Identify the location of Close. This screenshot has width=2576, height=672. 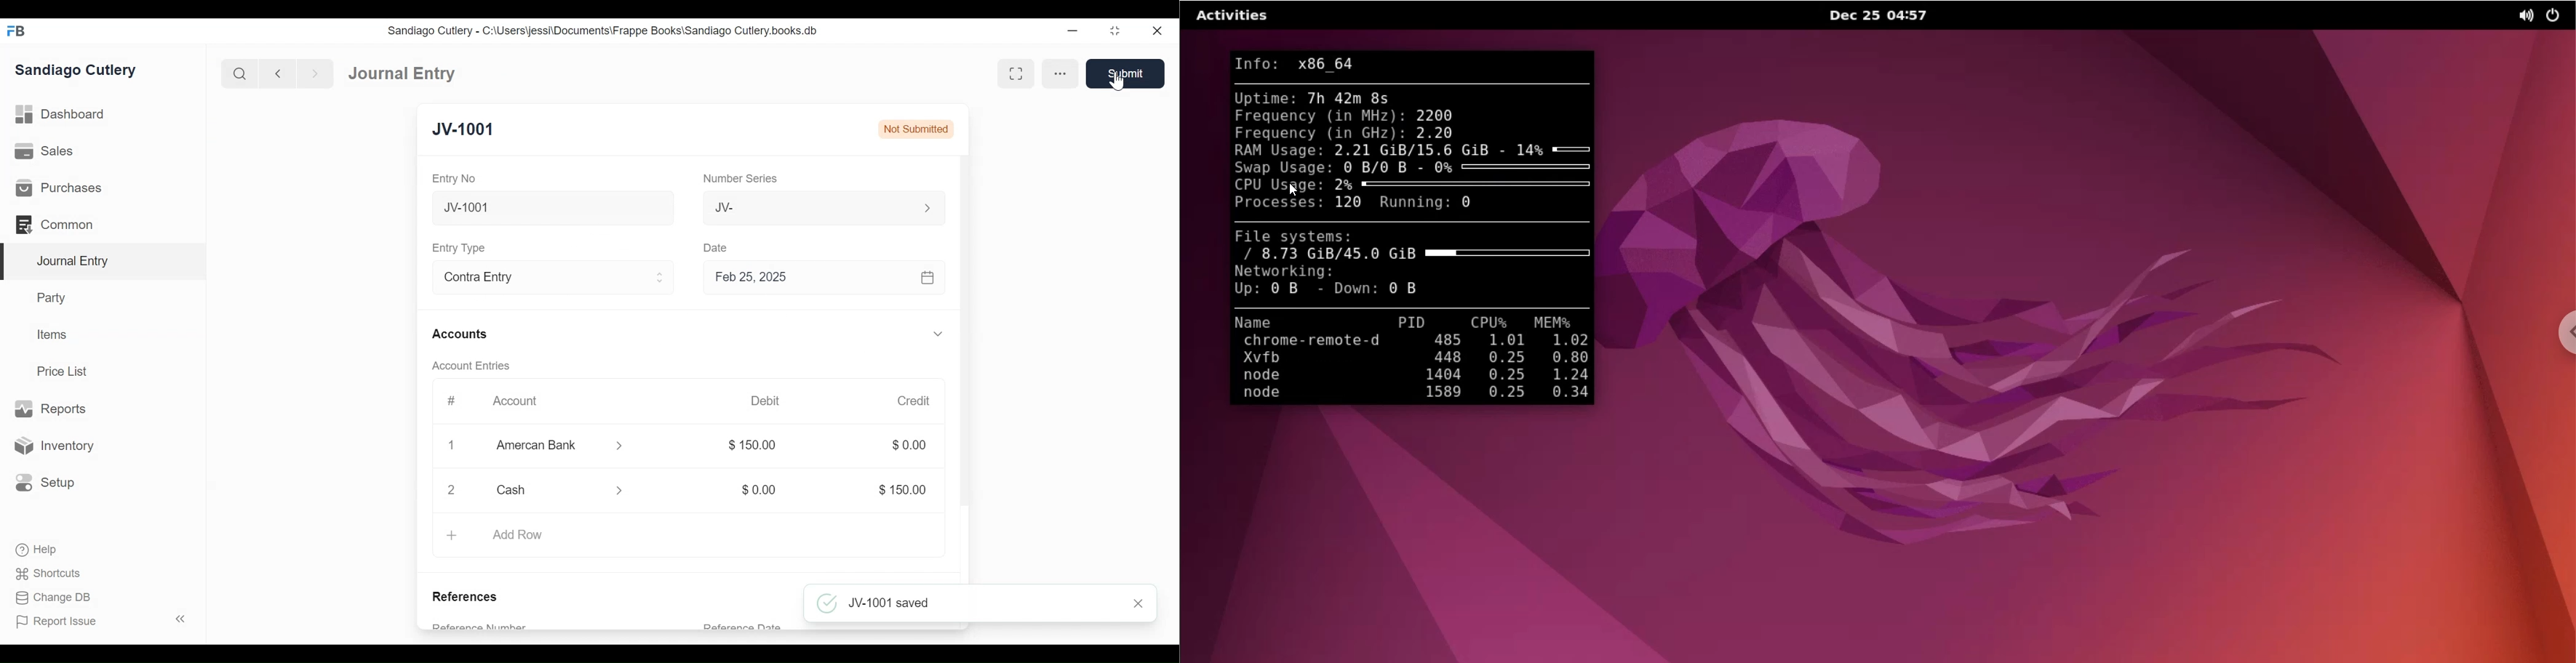
(1140, 602).